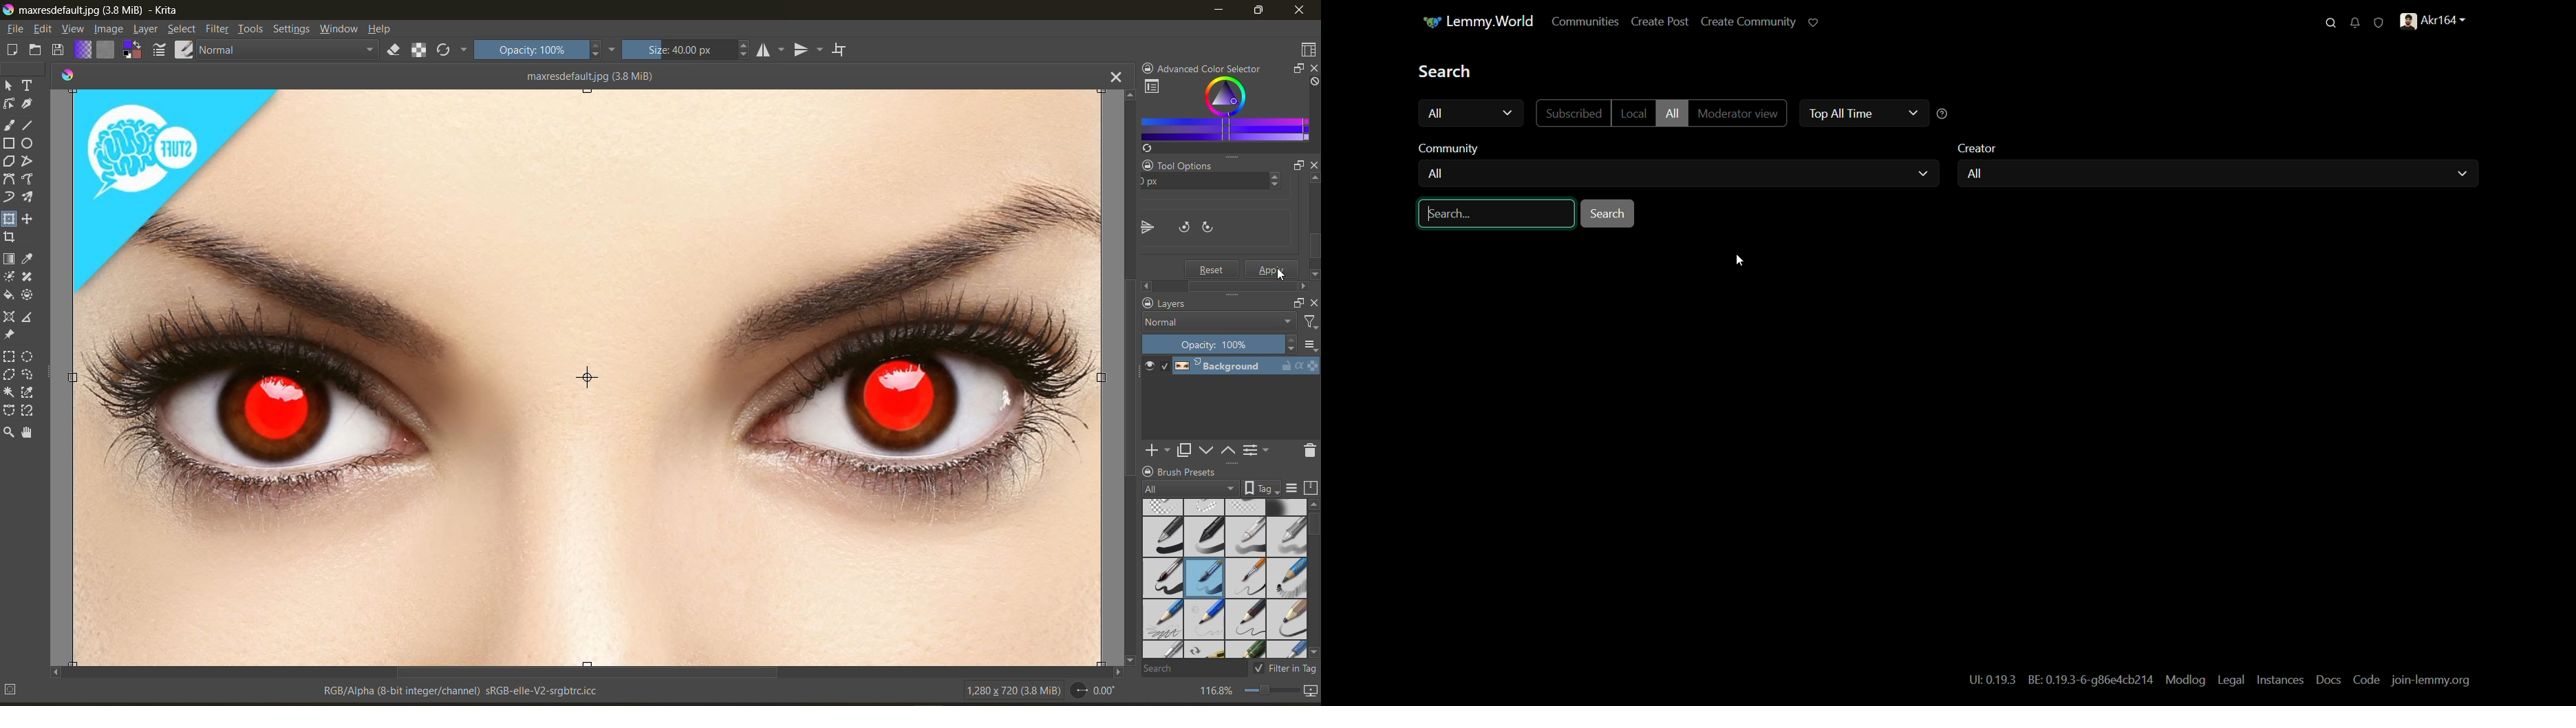 The image size is (2576, 728). I want to click on tool, so click(8, 295).